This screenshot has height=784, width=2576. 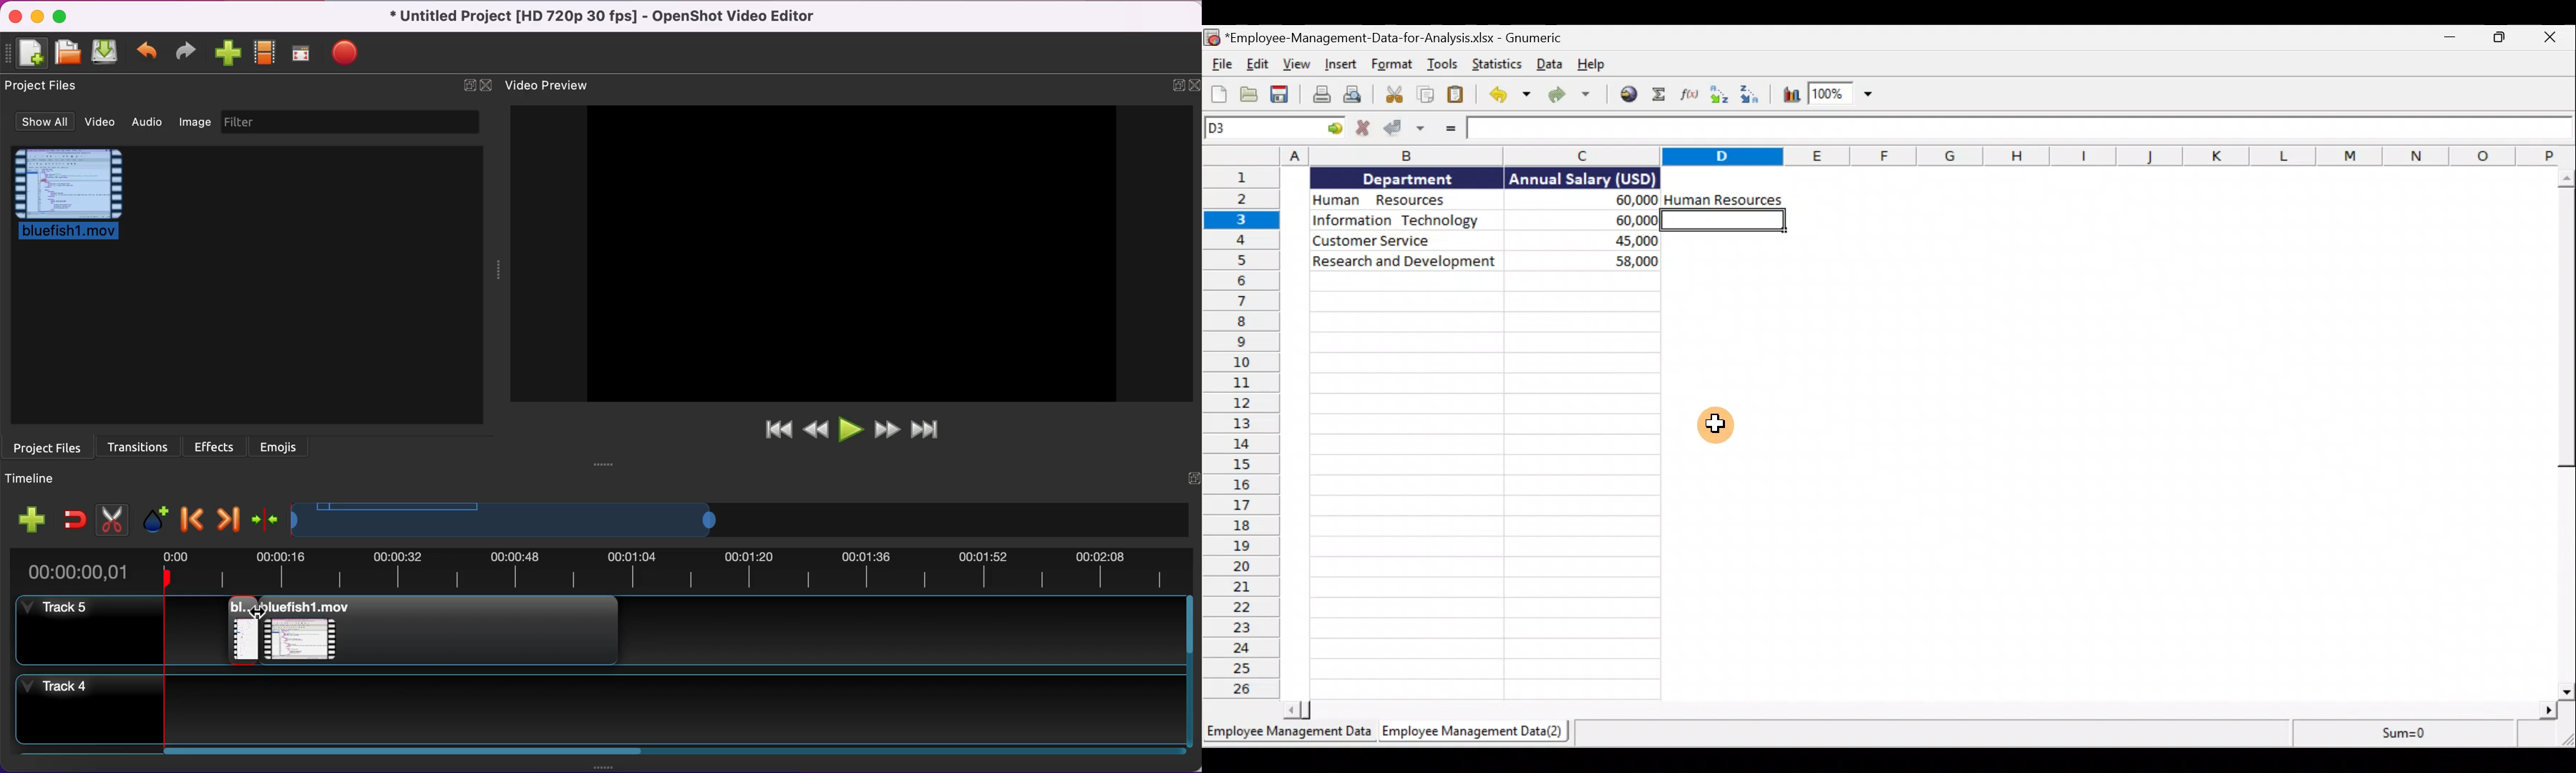 I want to click on expand/hide, so click(x=1172, y=85).